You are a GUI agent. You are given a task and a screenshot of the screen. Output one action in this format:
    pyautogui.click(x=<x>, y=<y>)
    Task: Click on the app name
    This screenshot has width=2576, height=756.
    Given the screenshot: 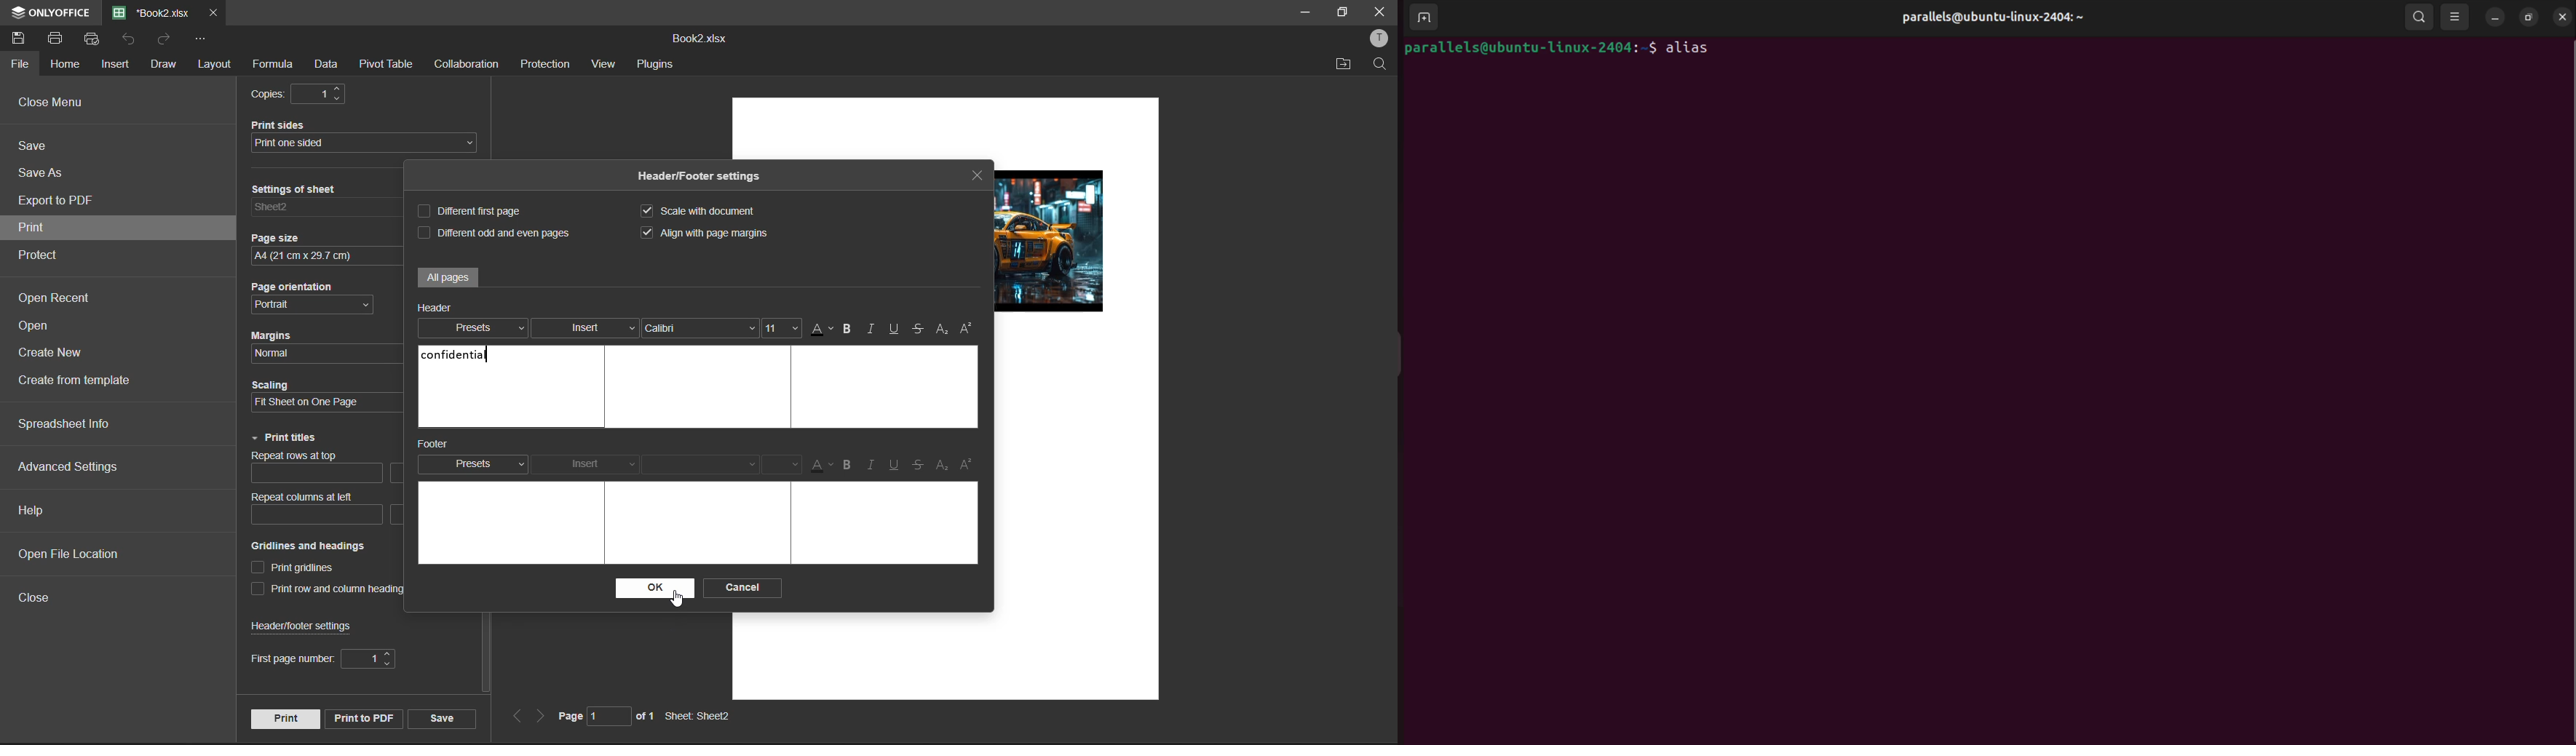 What is the action you would take?
    pyautogui.click(x=48, y=10)
    